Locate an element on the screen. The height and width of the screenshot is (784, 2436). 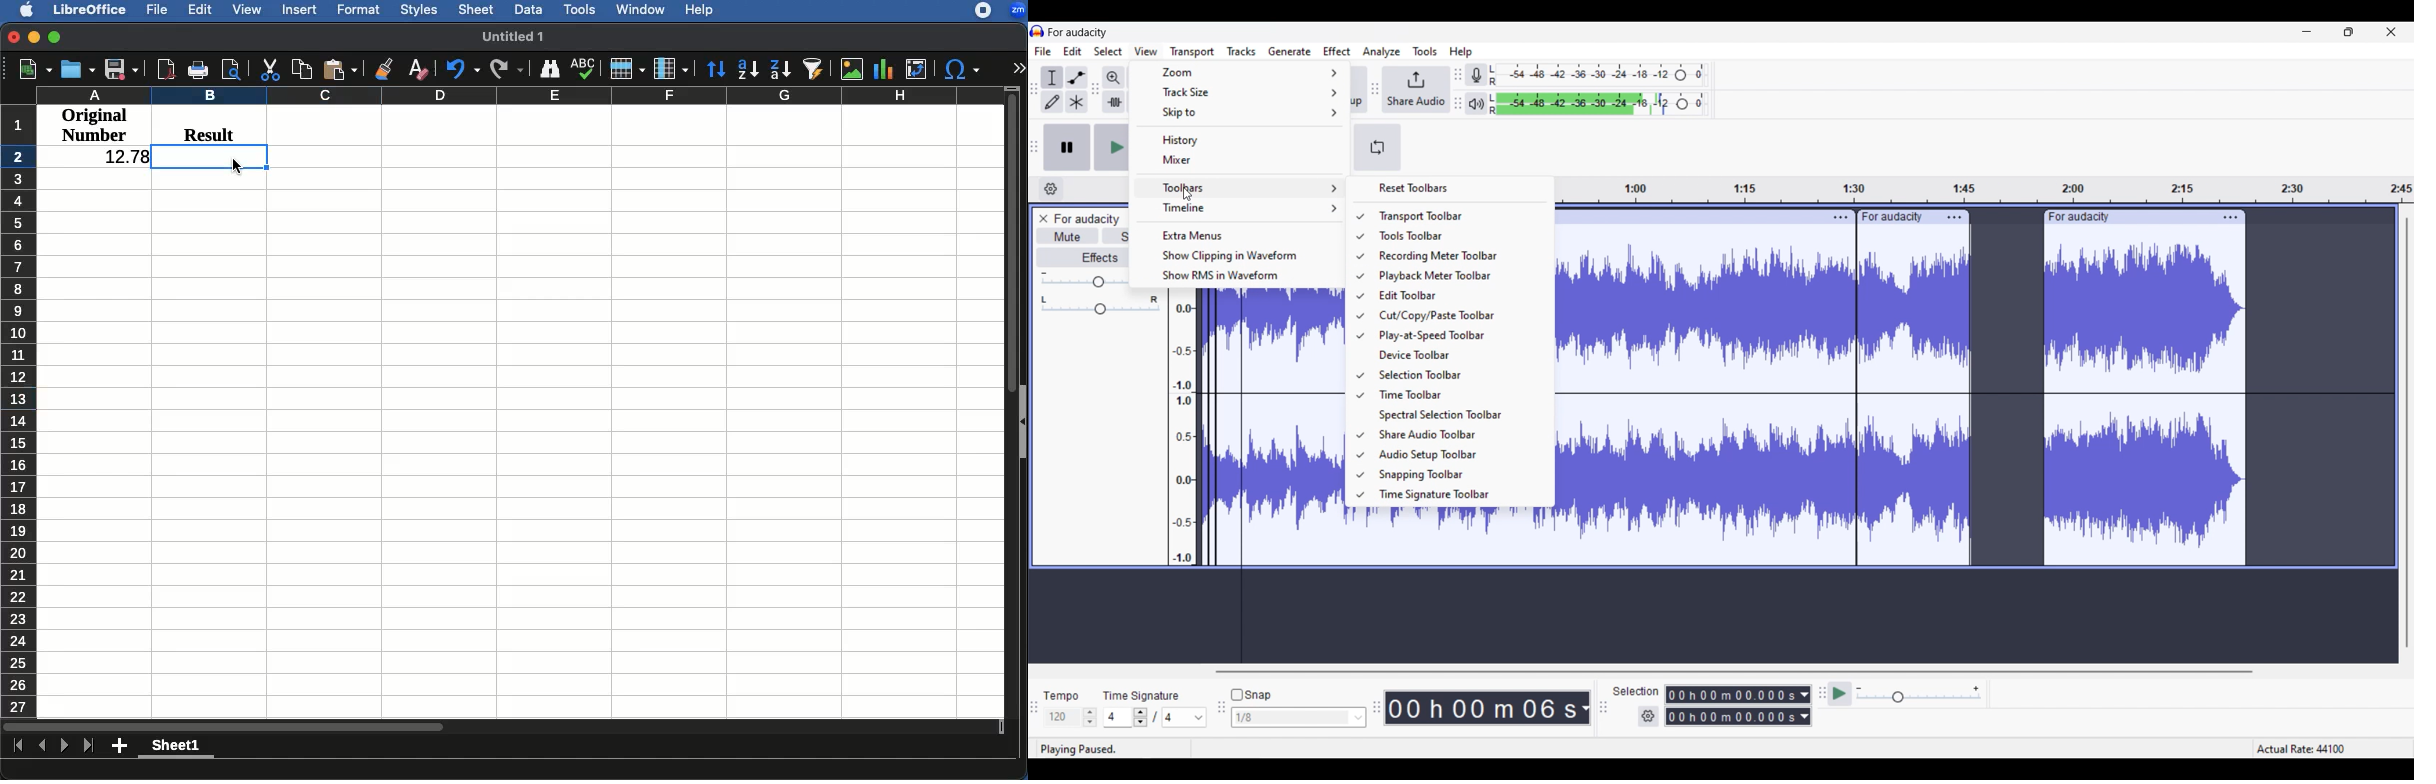
click to drag is located at coordinates (1896, 214).